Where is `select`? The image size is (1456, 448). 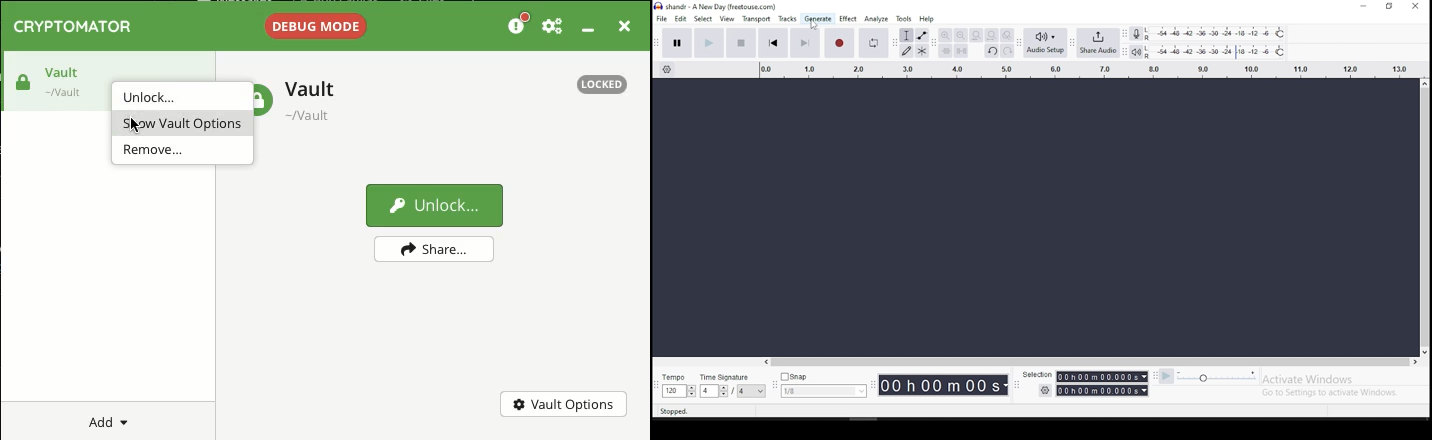 select is located at coordinates (704, 20).